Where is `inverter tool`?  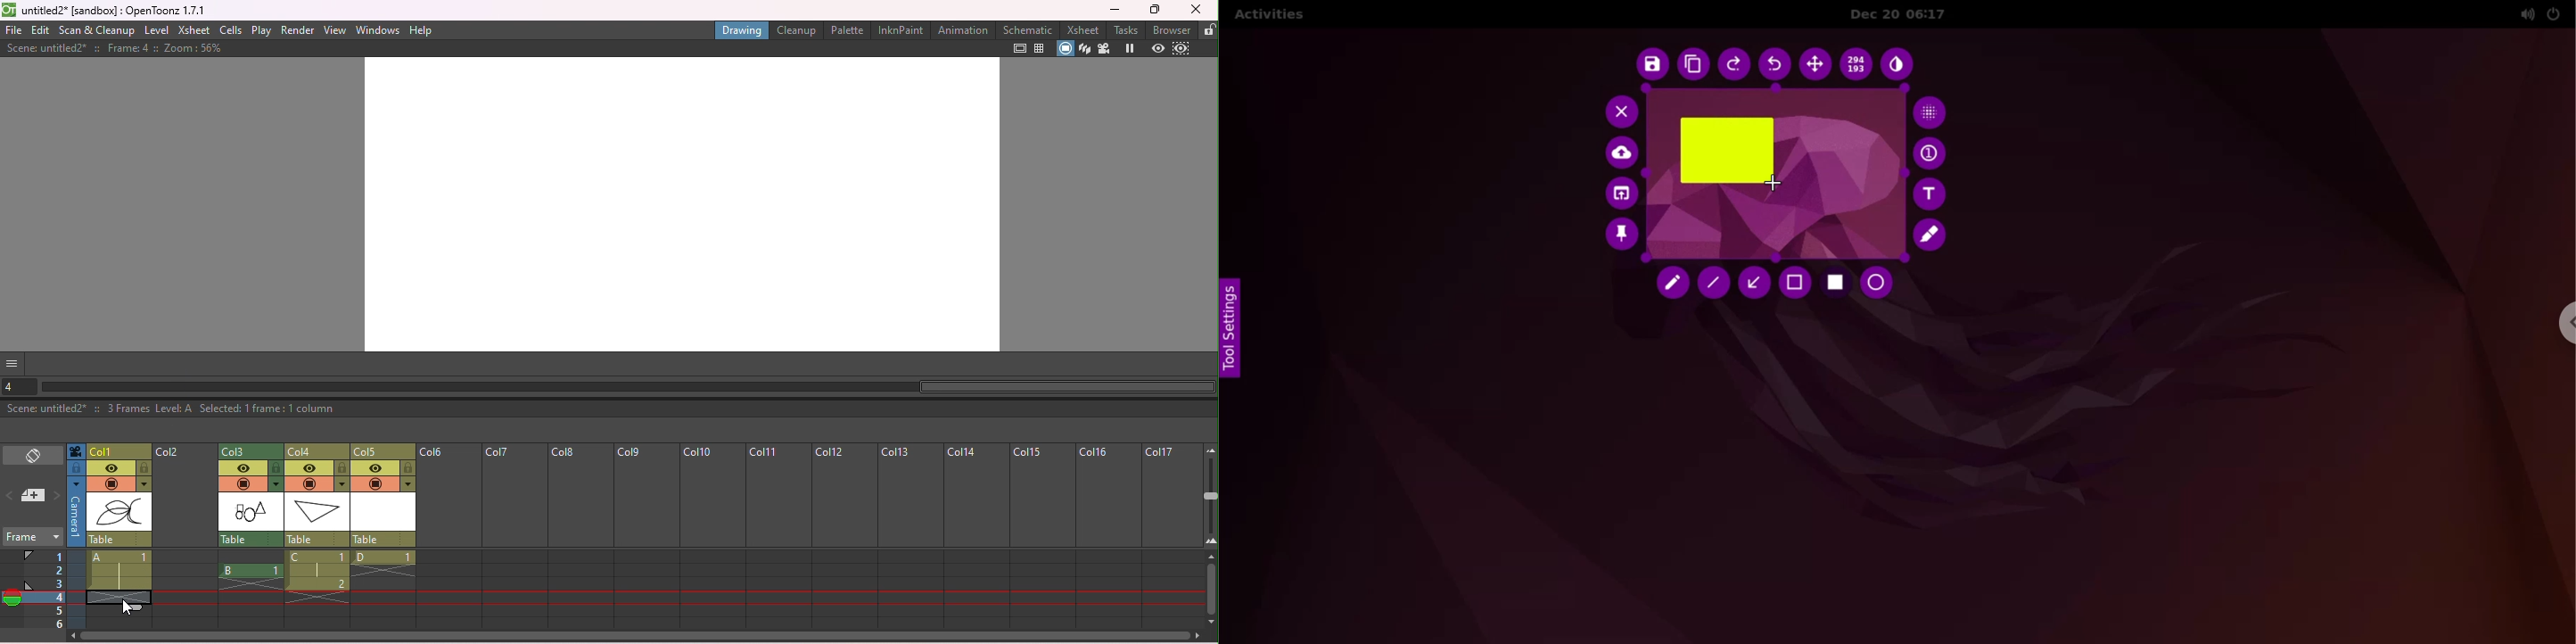
inverter tool is located at coordinates (1899, 67).